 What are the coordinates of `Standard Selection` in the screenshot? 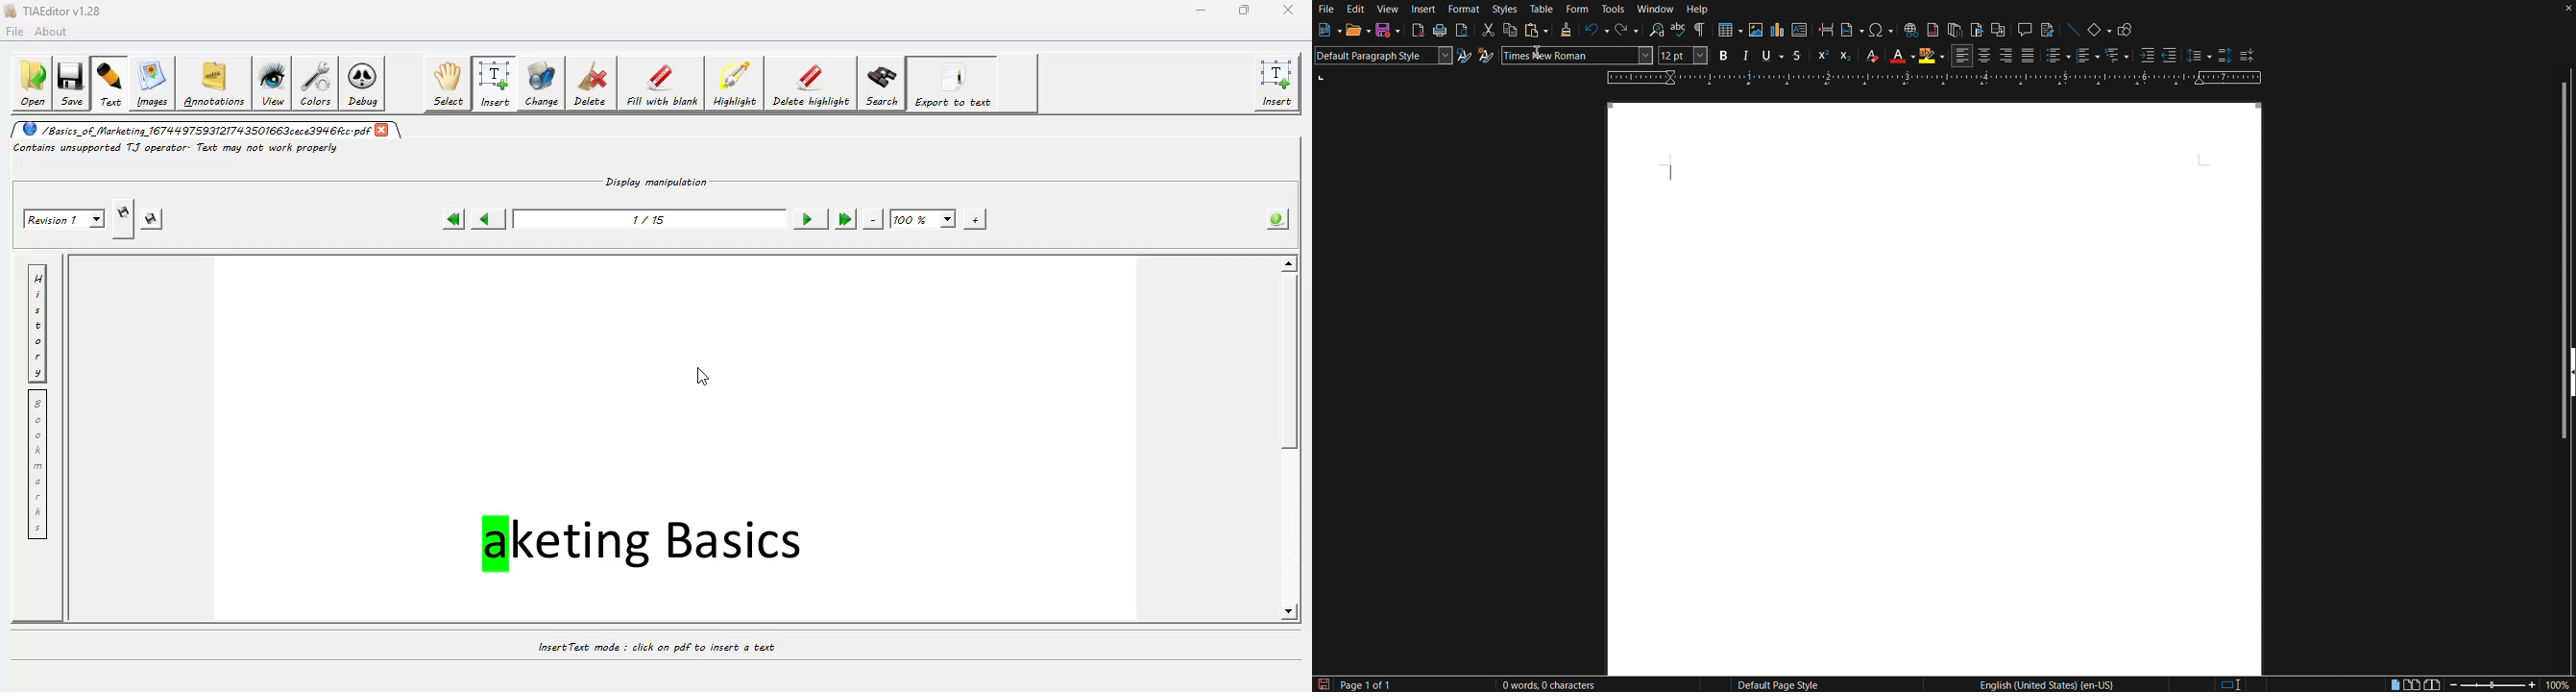 It's located at (2236, 685).